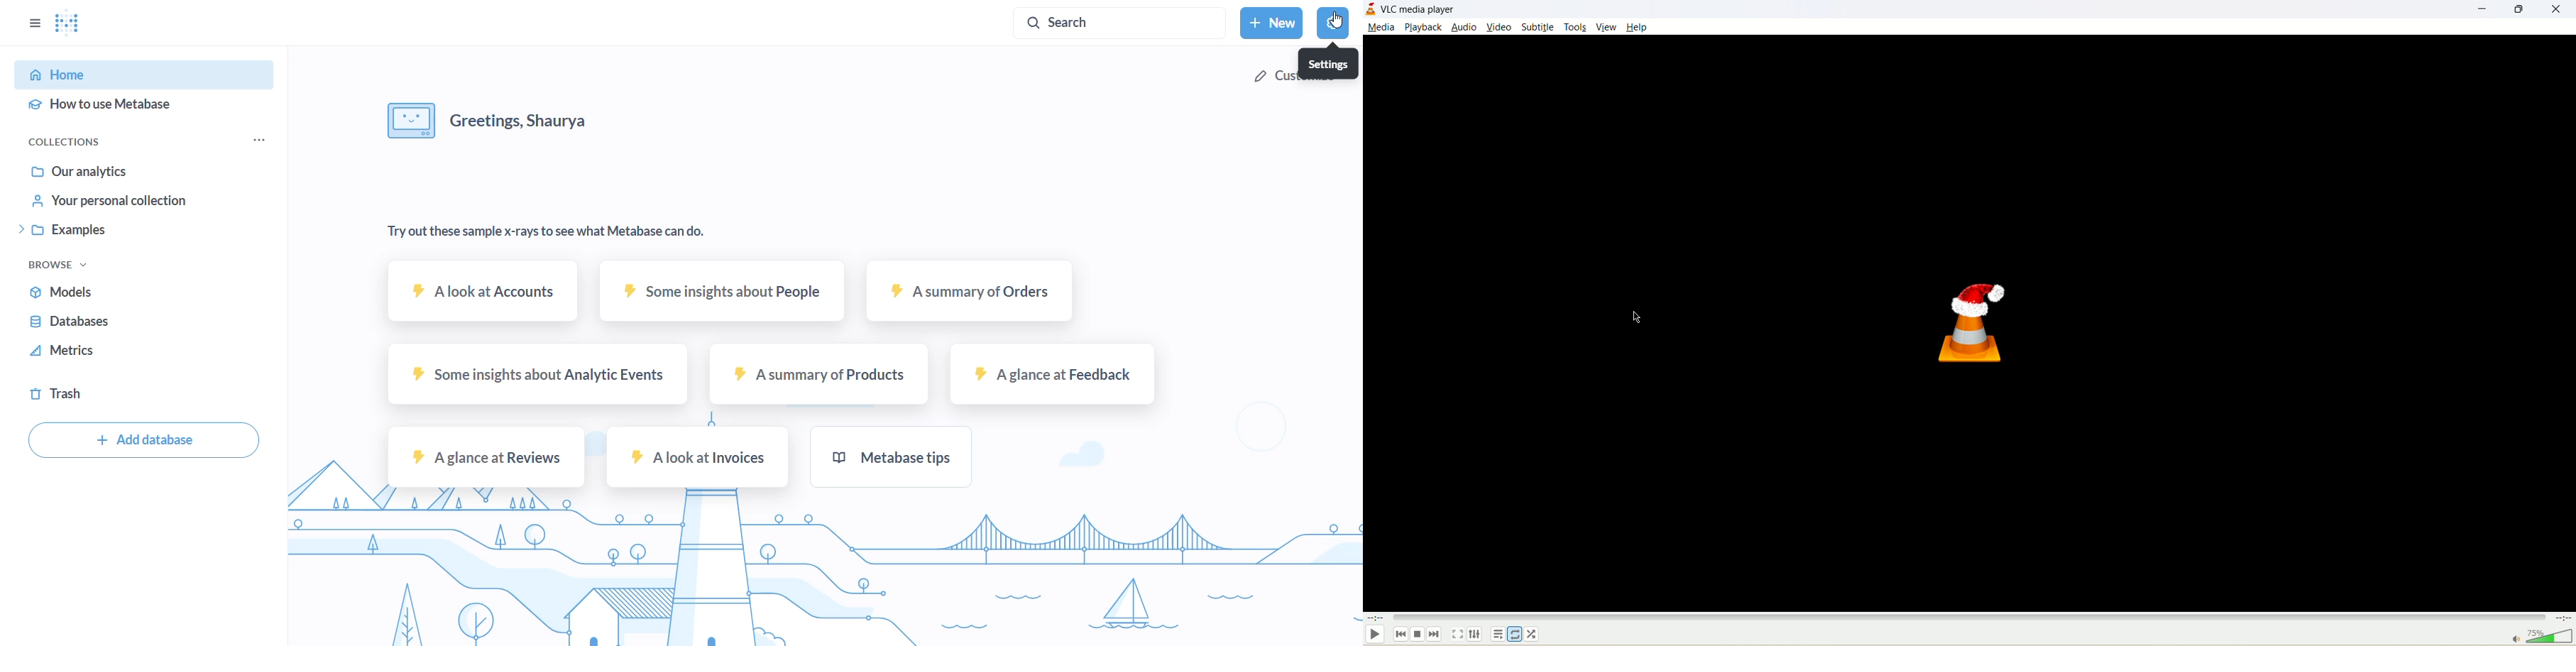 This screenshot has width=2576, height=672. Describe the element at coordinates (1465, 27) in the screenshot. I see `audio` at that location.